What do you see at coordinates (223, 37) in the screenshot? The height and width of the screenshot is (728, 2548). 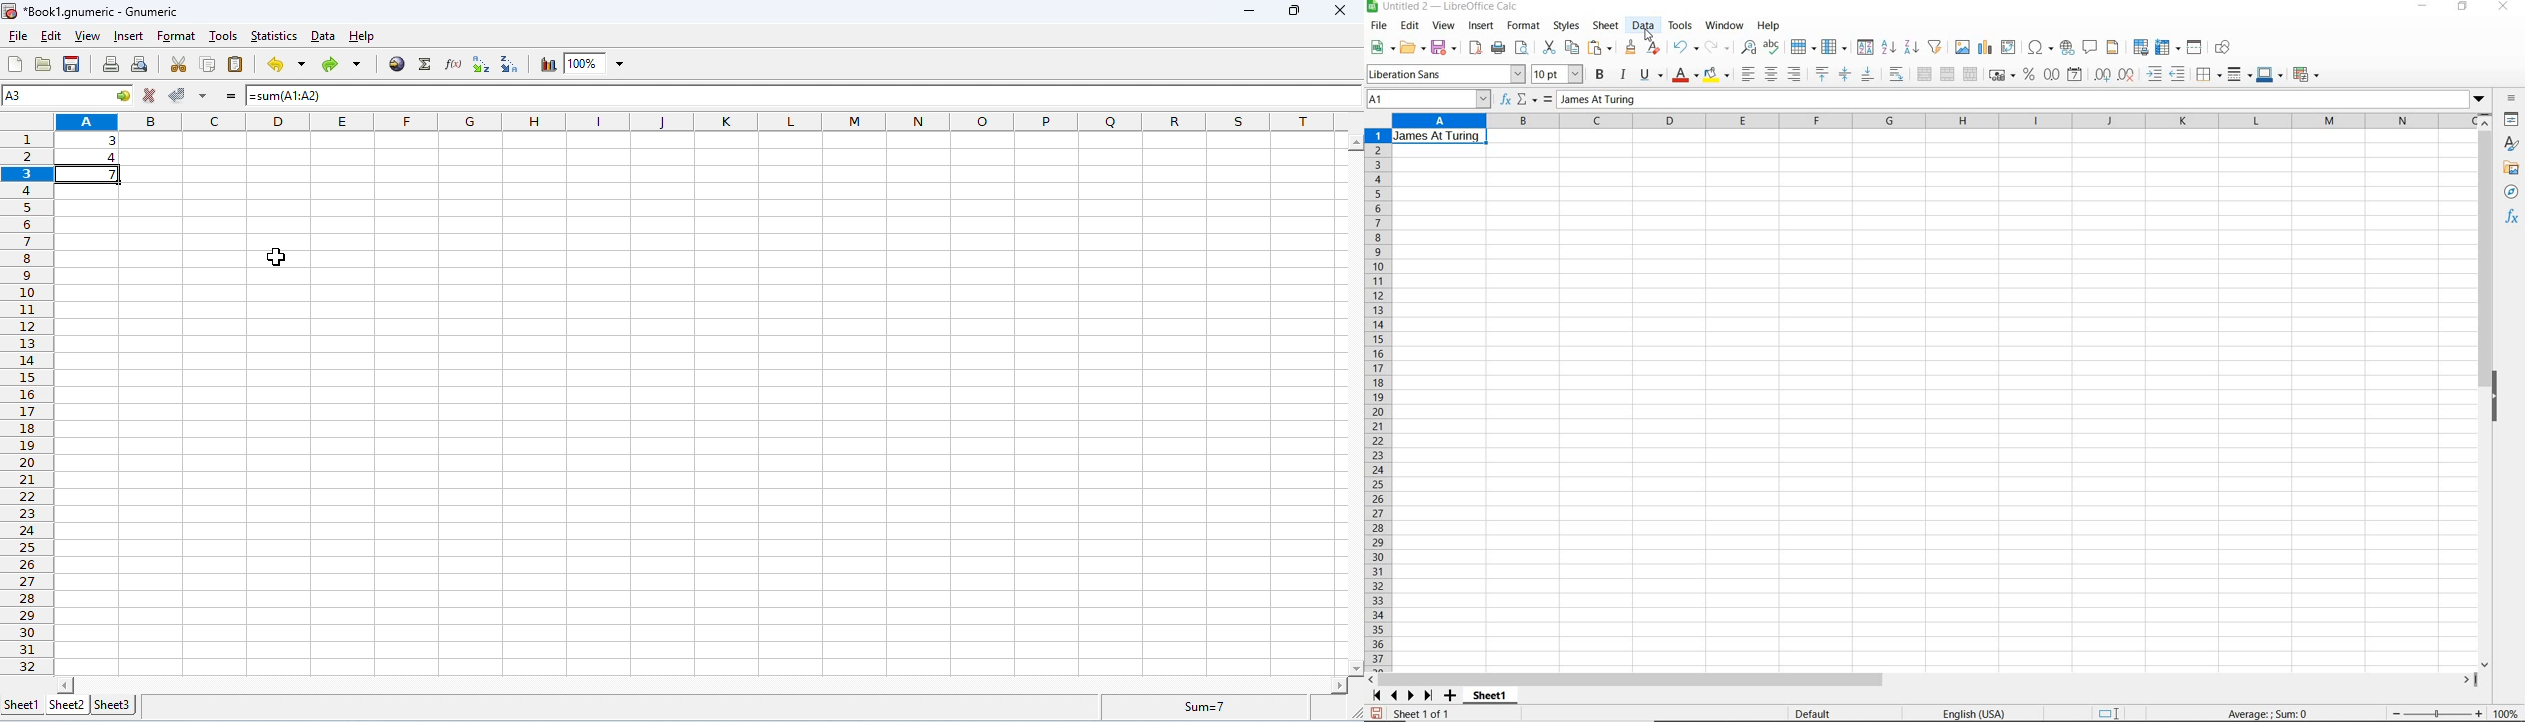 I see `tools` at bounding box center [223, 37].